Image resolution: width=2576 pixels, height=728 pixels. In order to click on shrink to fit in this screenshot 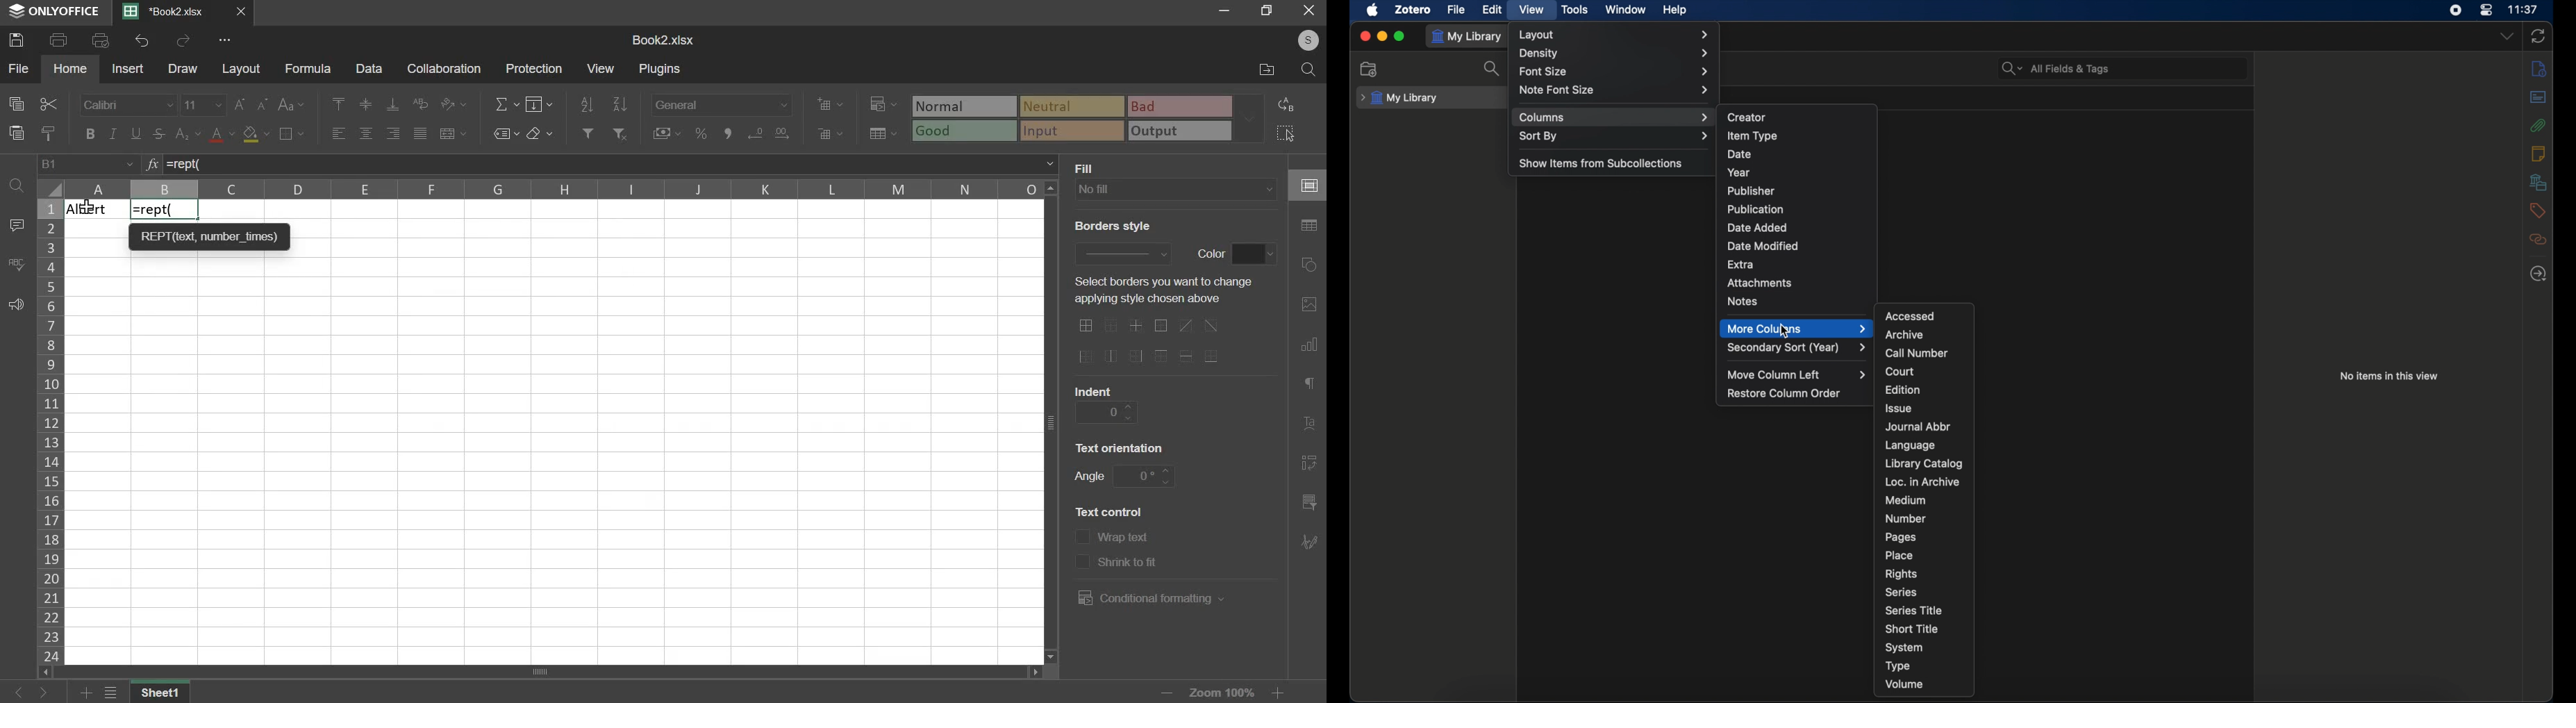, I will do `click(1120, 563)`.